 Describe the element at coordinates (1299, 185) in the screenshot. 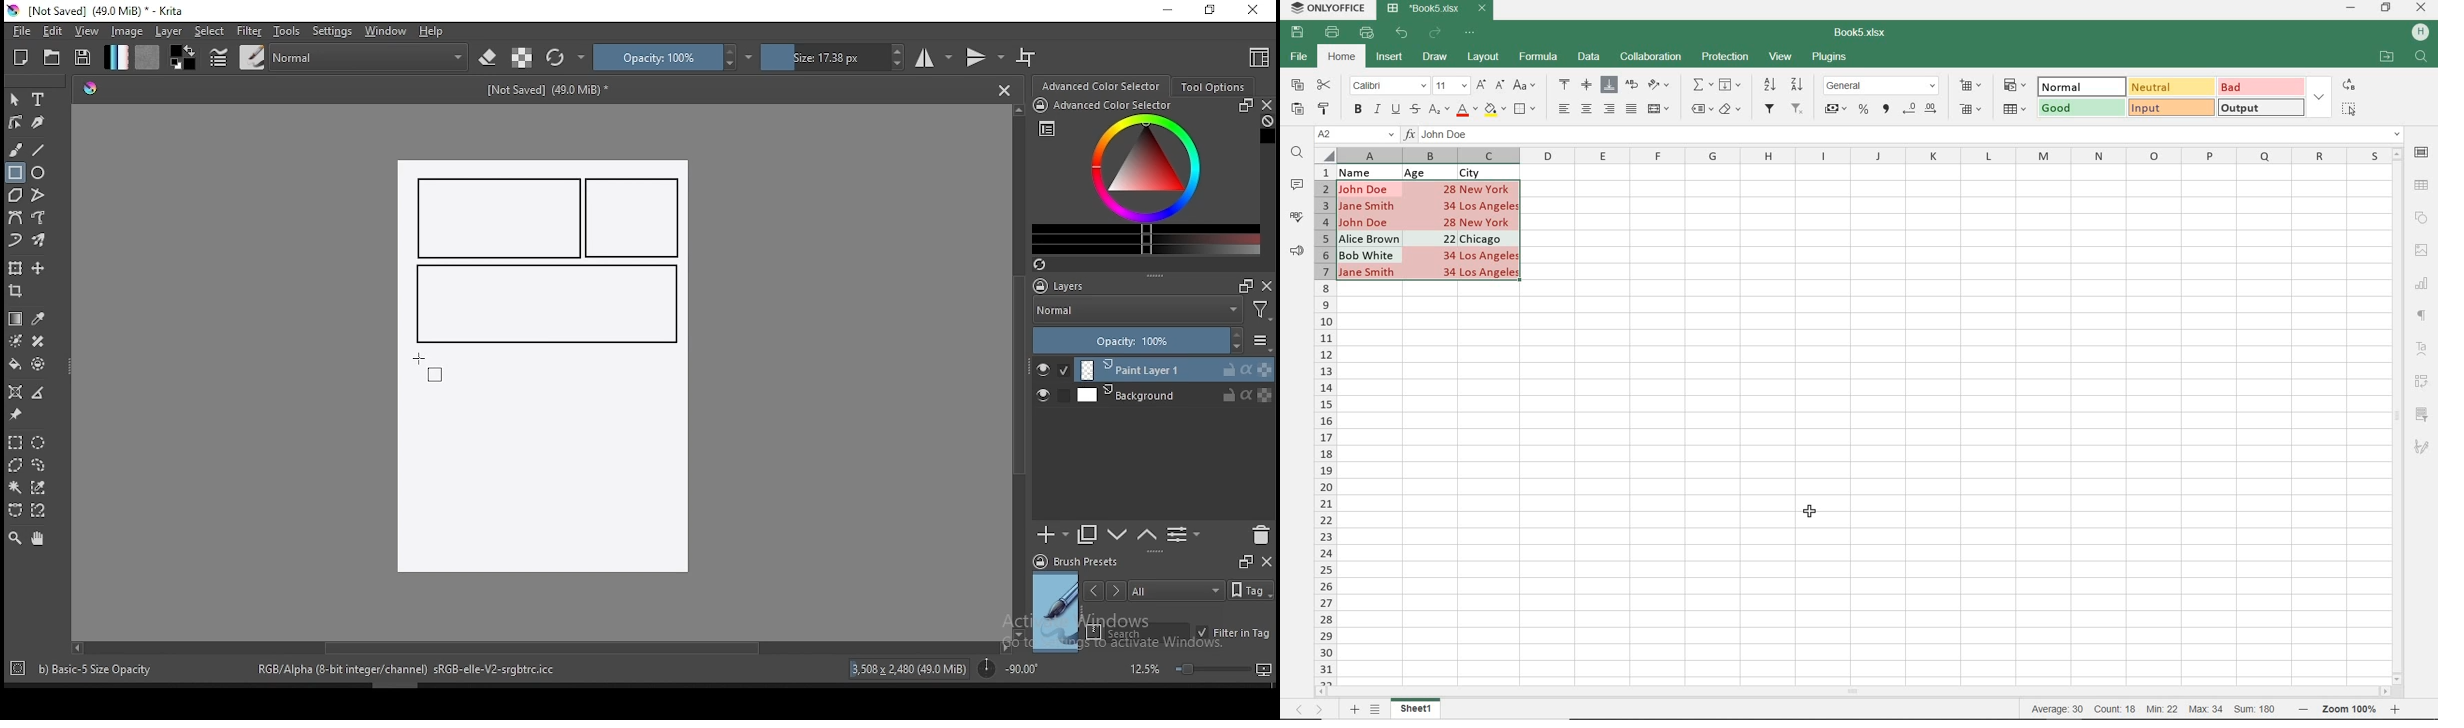

I see `COMMENTS` at that location.